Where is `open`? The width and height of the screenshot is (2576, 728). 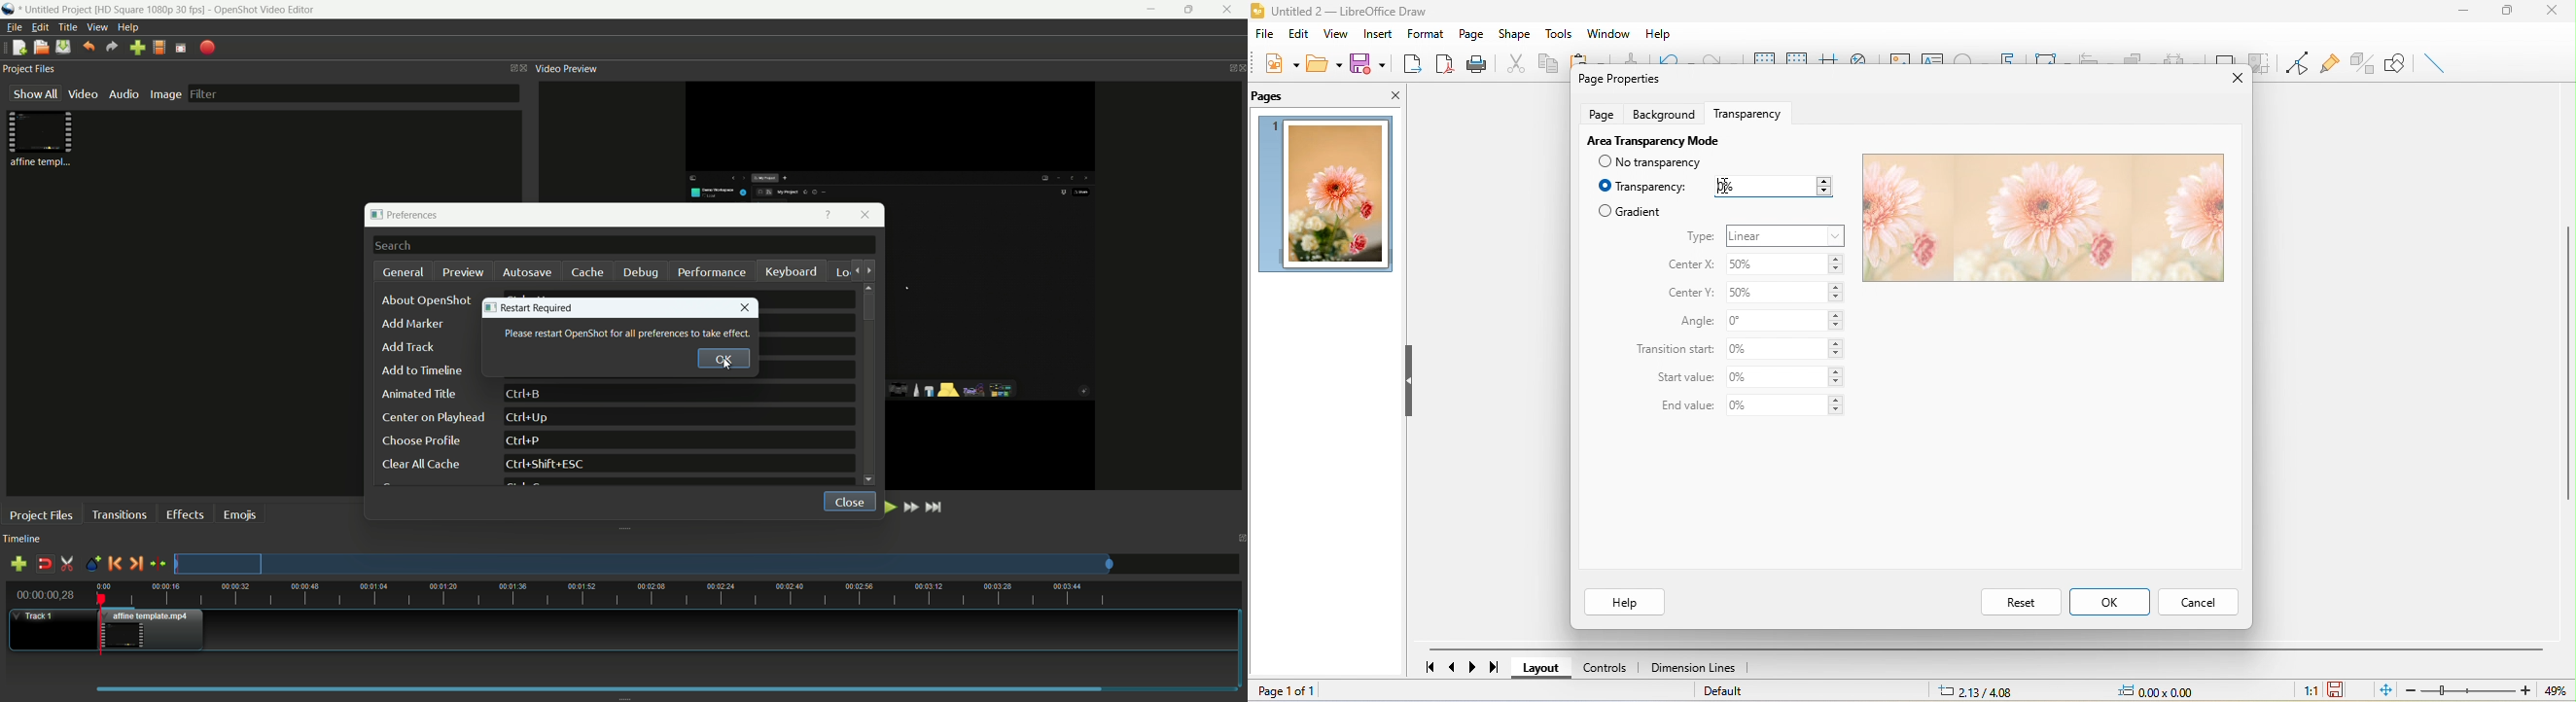 open is located at coordinates (1323, 63).